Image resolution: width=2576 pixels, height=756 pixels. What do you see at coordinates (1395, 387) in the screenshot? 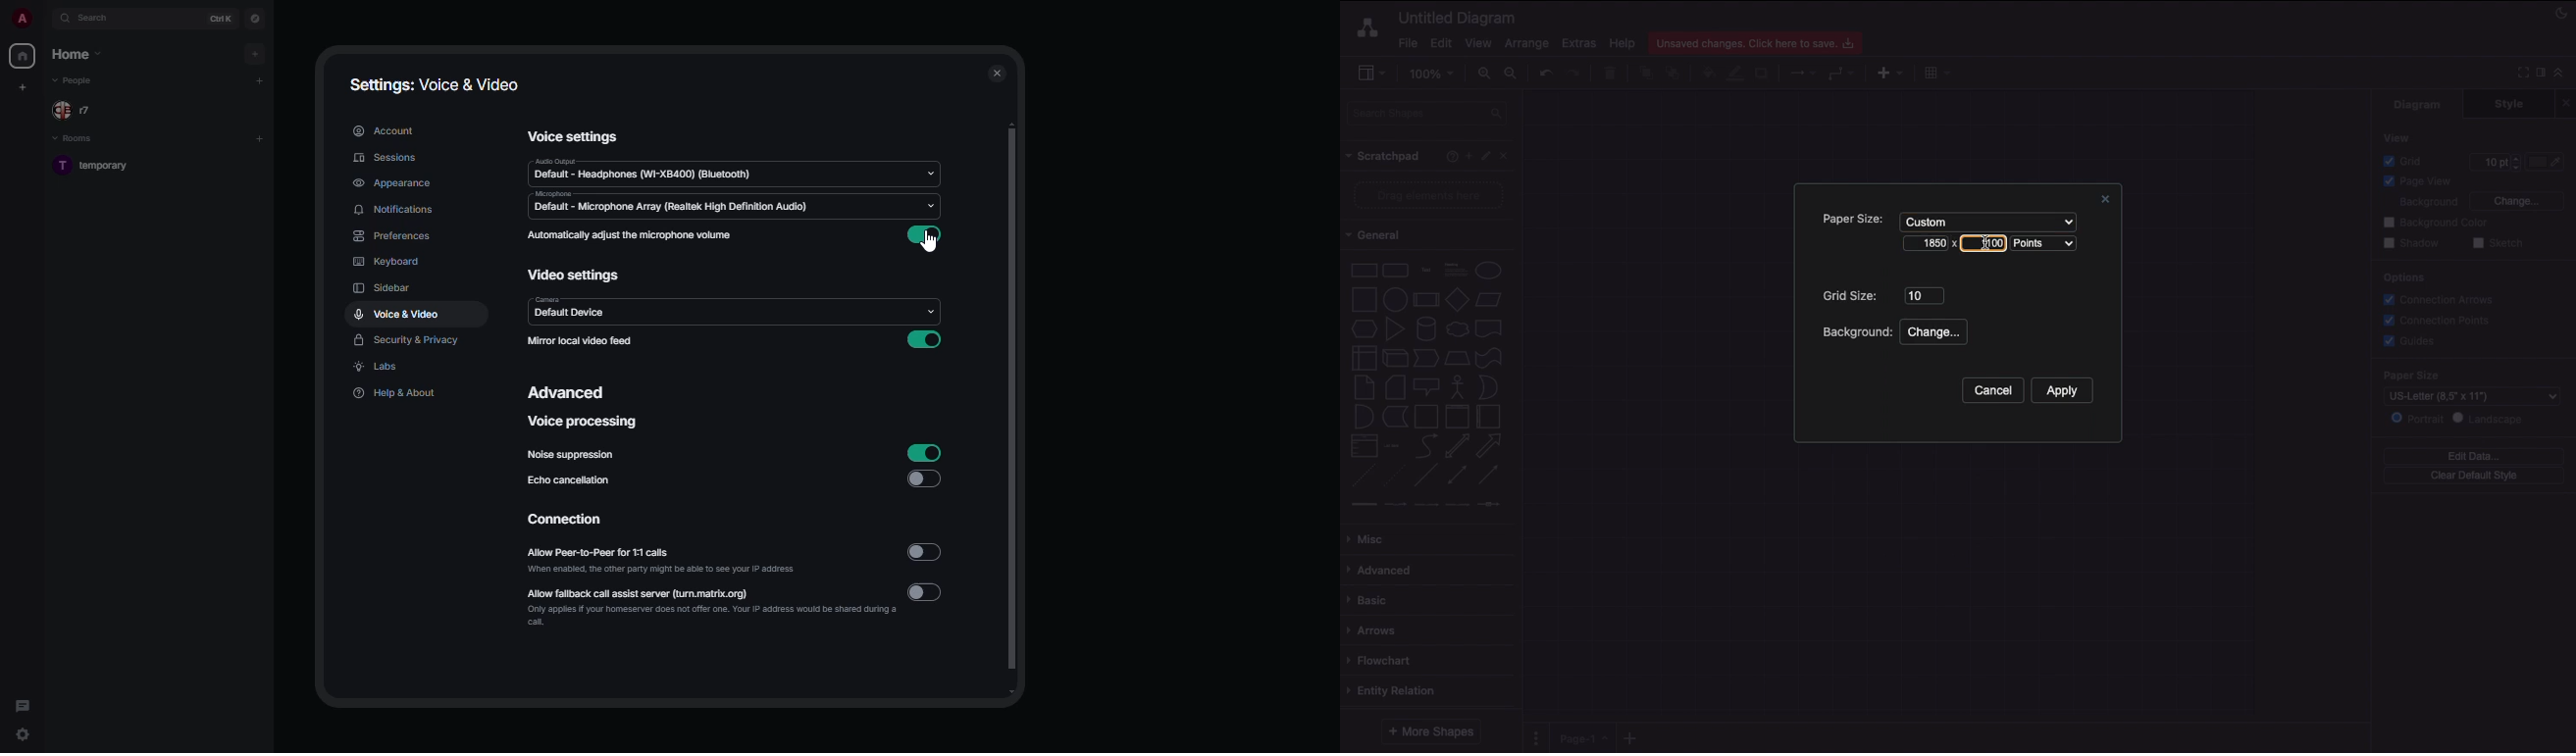
I see `Card` at bounding box center [1395, 387].